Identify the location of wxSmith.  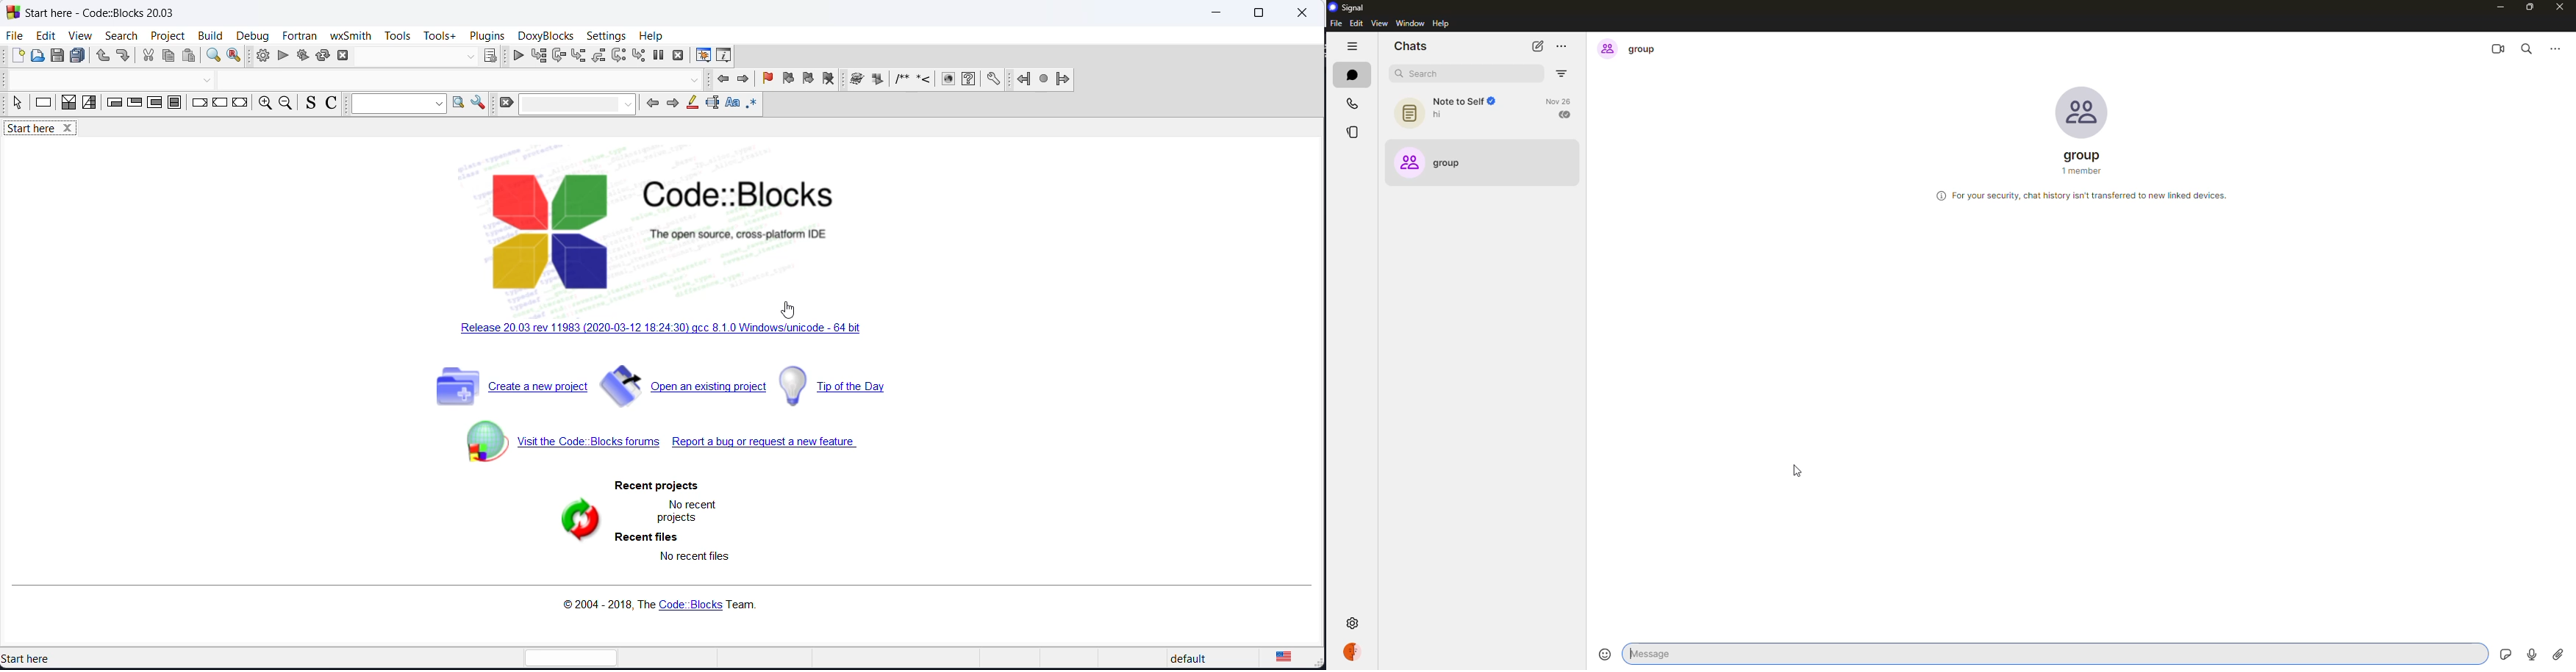
(349, 35).